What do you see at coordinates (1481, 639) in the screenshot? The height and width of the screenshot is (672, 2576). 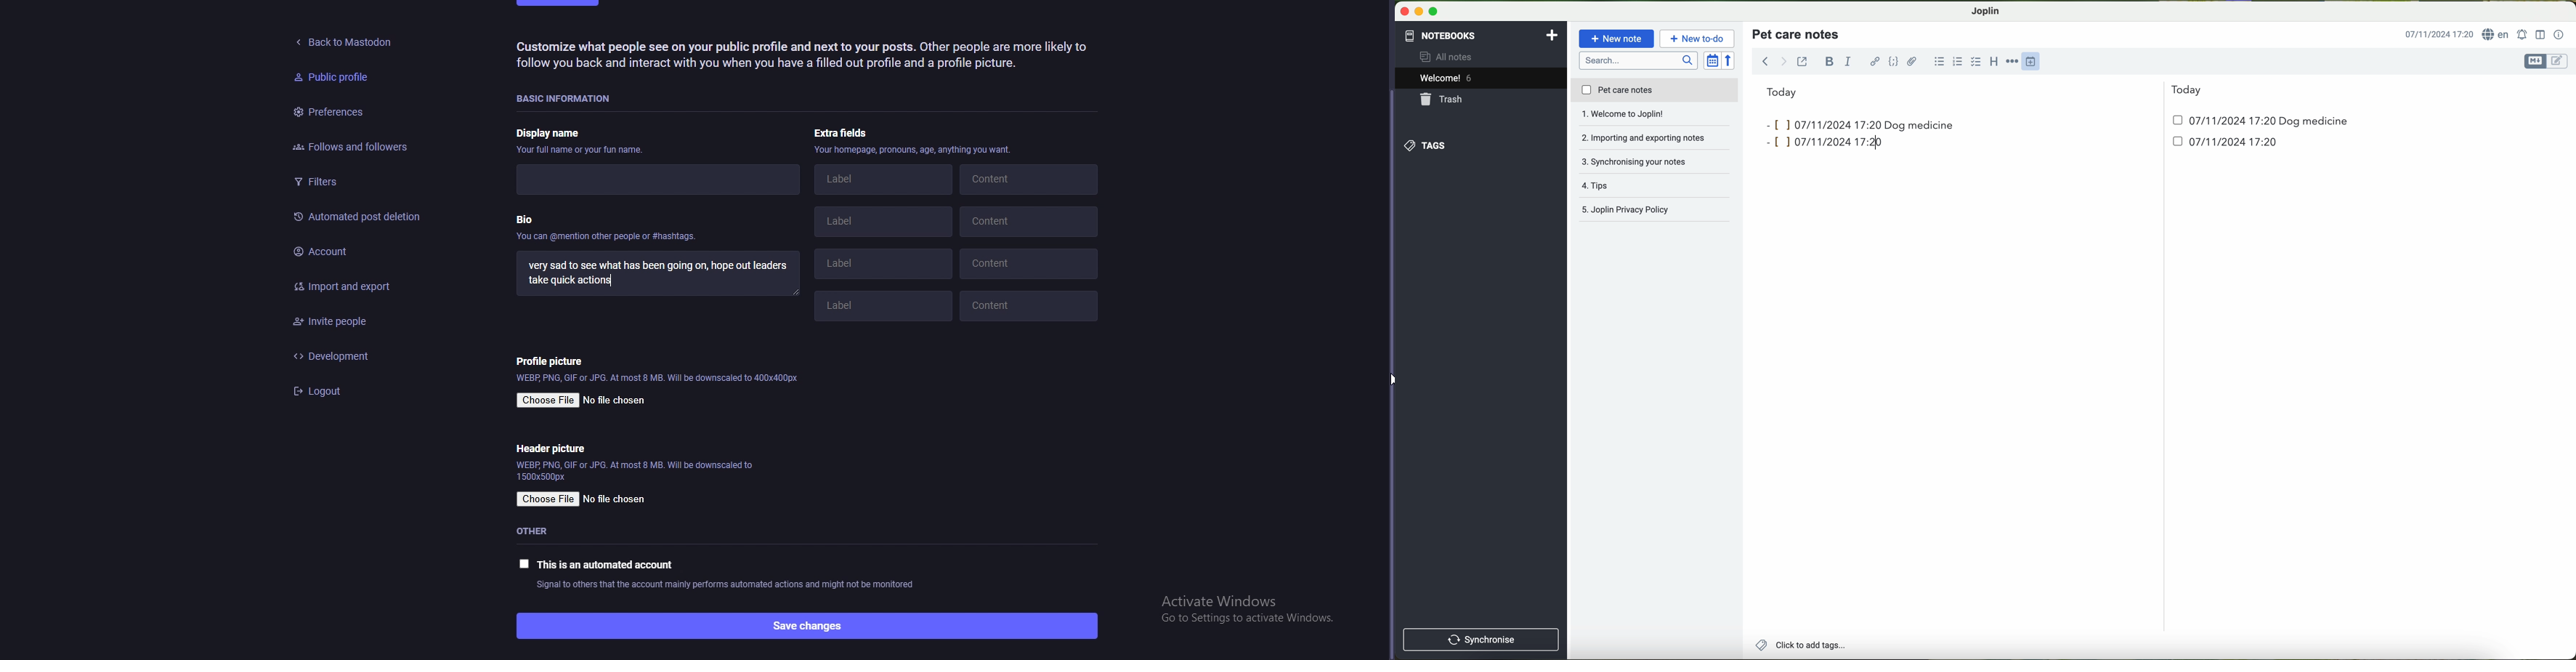 I see `synchronise button` at bounding box center [1481, 639].